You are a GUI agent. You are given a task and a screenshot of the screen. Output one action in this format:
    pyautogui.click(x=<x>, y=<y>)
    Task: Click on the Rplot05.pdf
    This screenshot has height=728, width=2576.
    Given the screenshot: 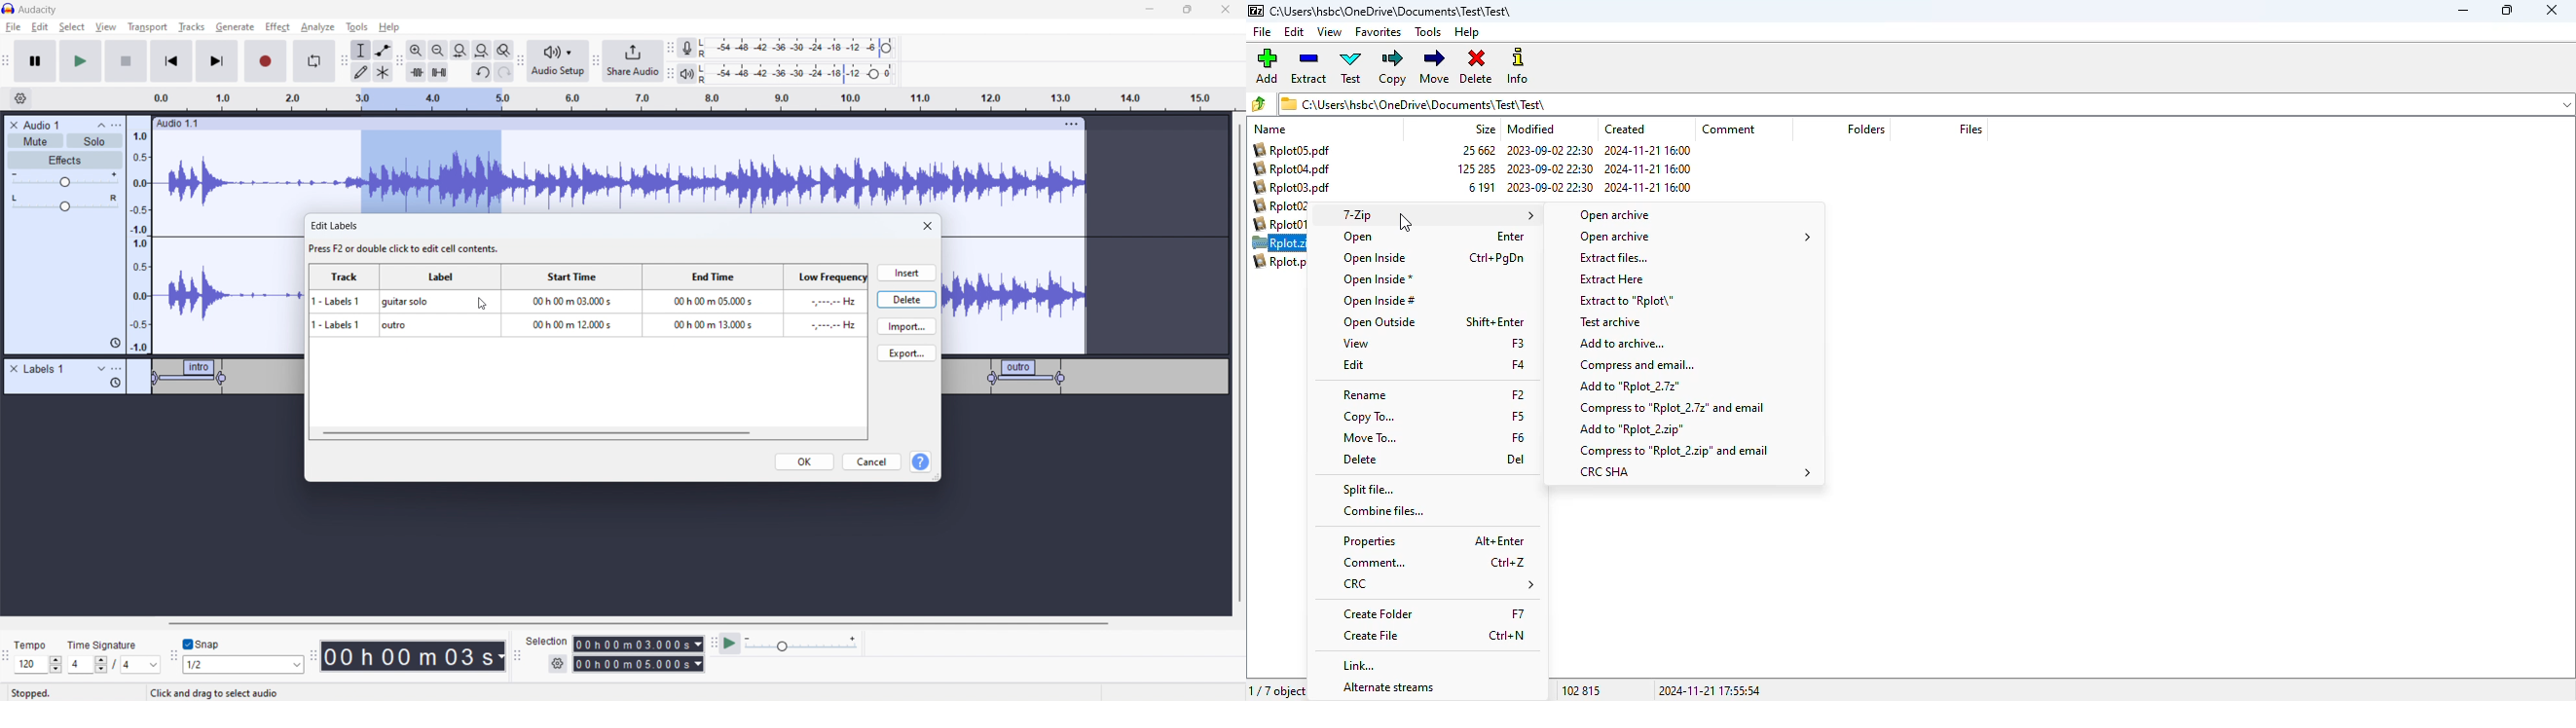 What is the action you would take?
    pyautogui.click(x=1292, y=149)
    